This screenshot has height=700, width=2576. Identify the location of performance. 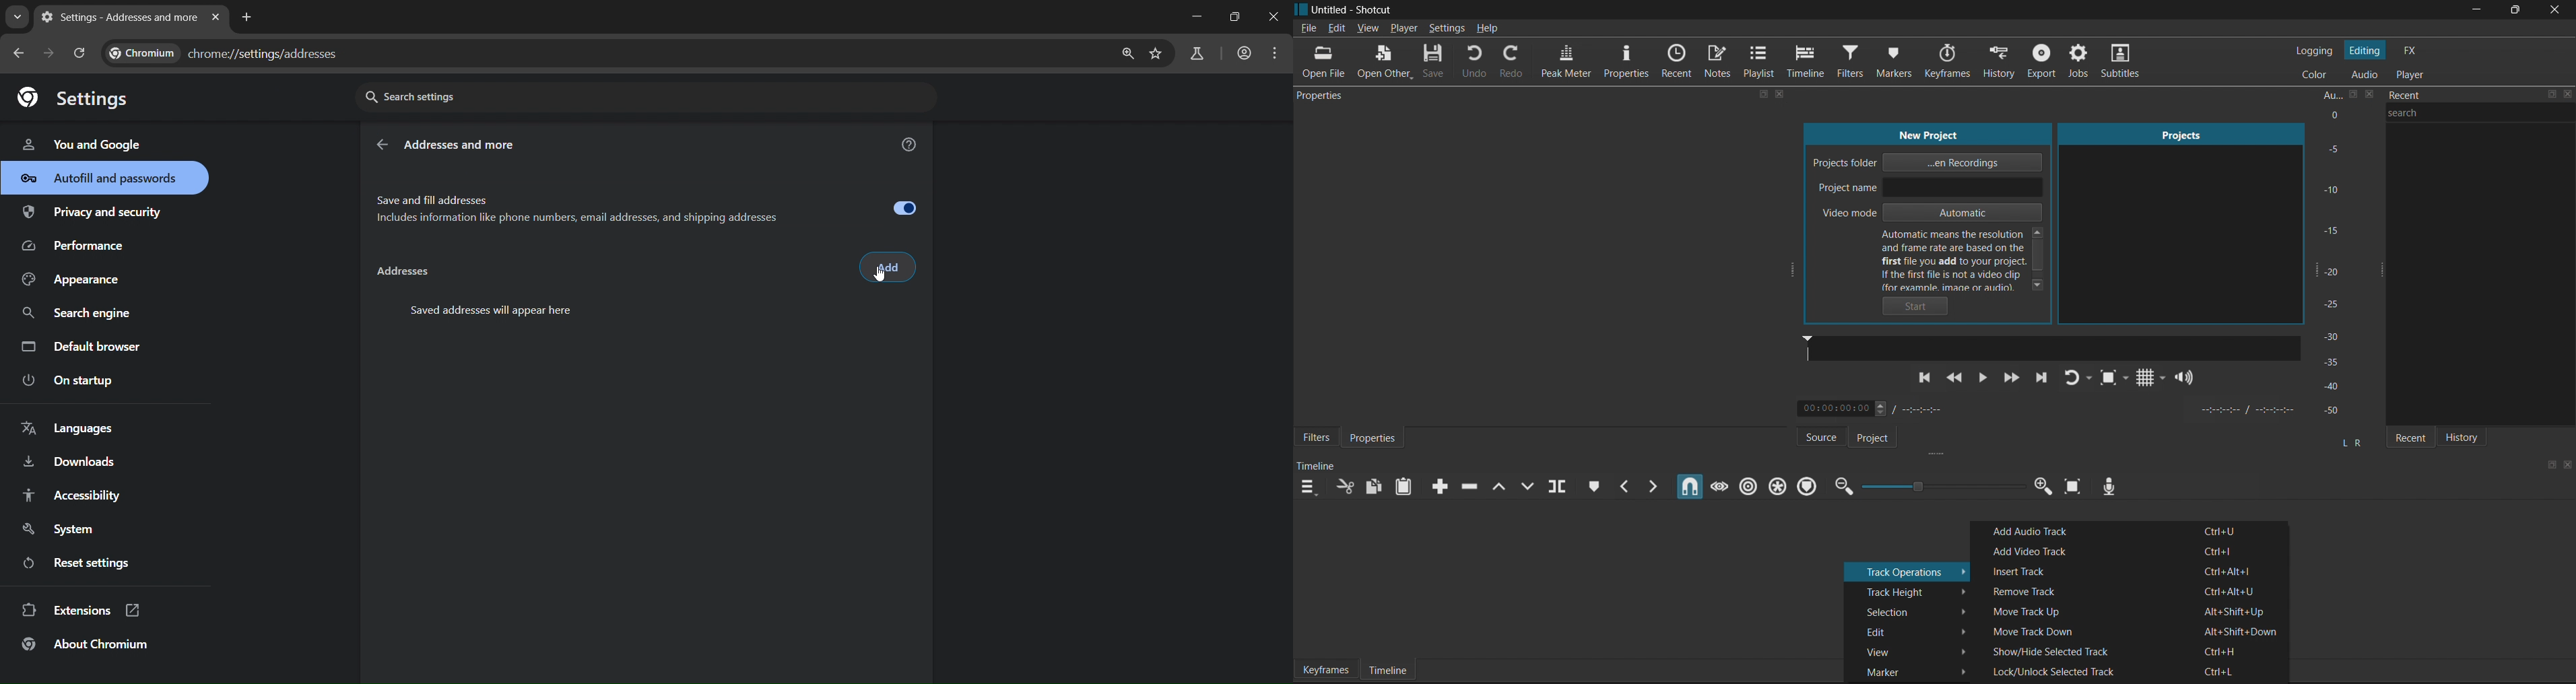
(78, 249).